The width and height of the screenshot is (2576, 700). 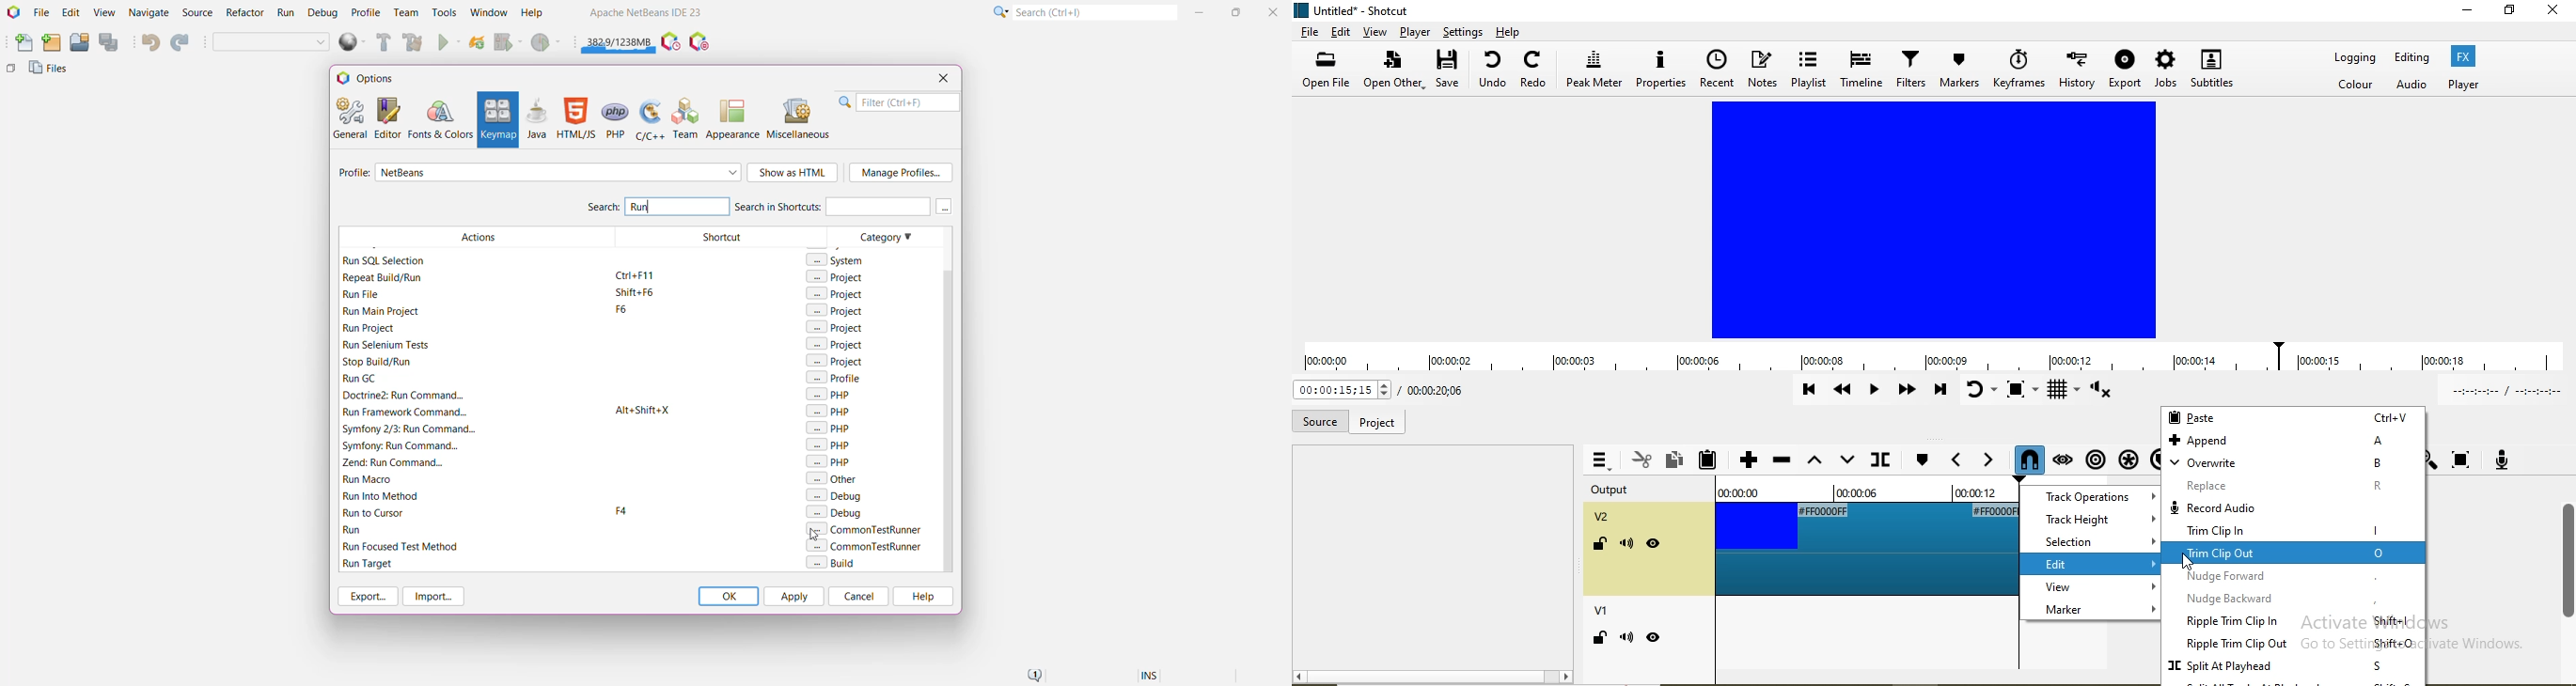 I want to click on Application Logo, so click(x=12, y=13).